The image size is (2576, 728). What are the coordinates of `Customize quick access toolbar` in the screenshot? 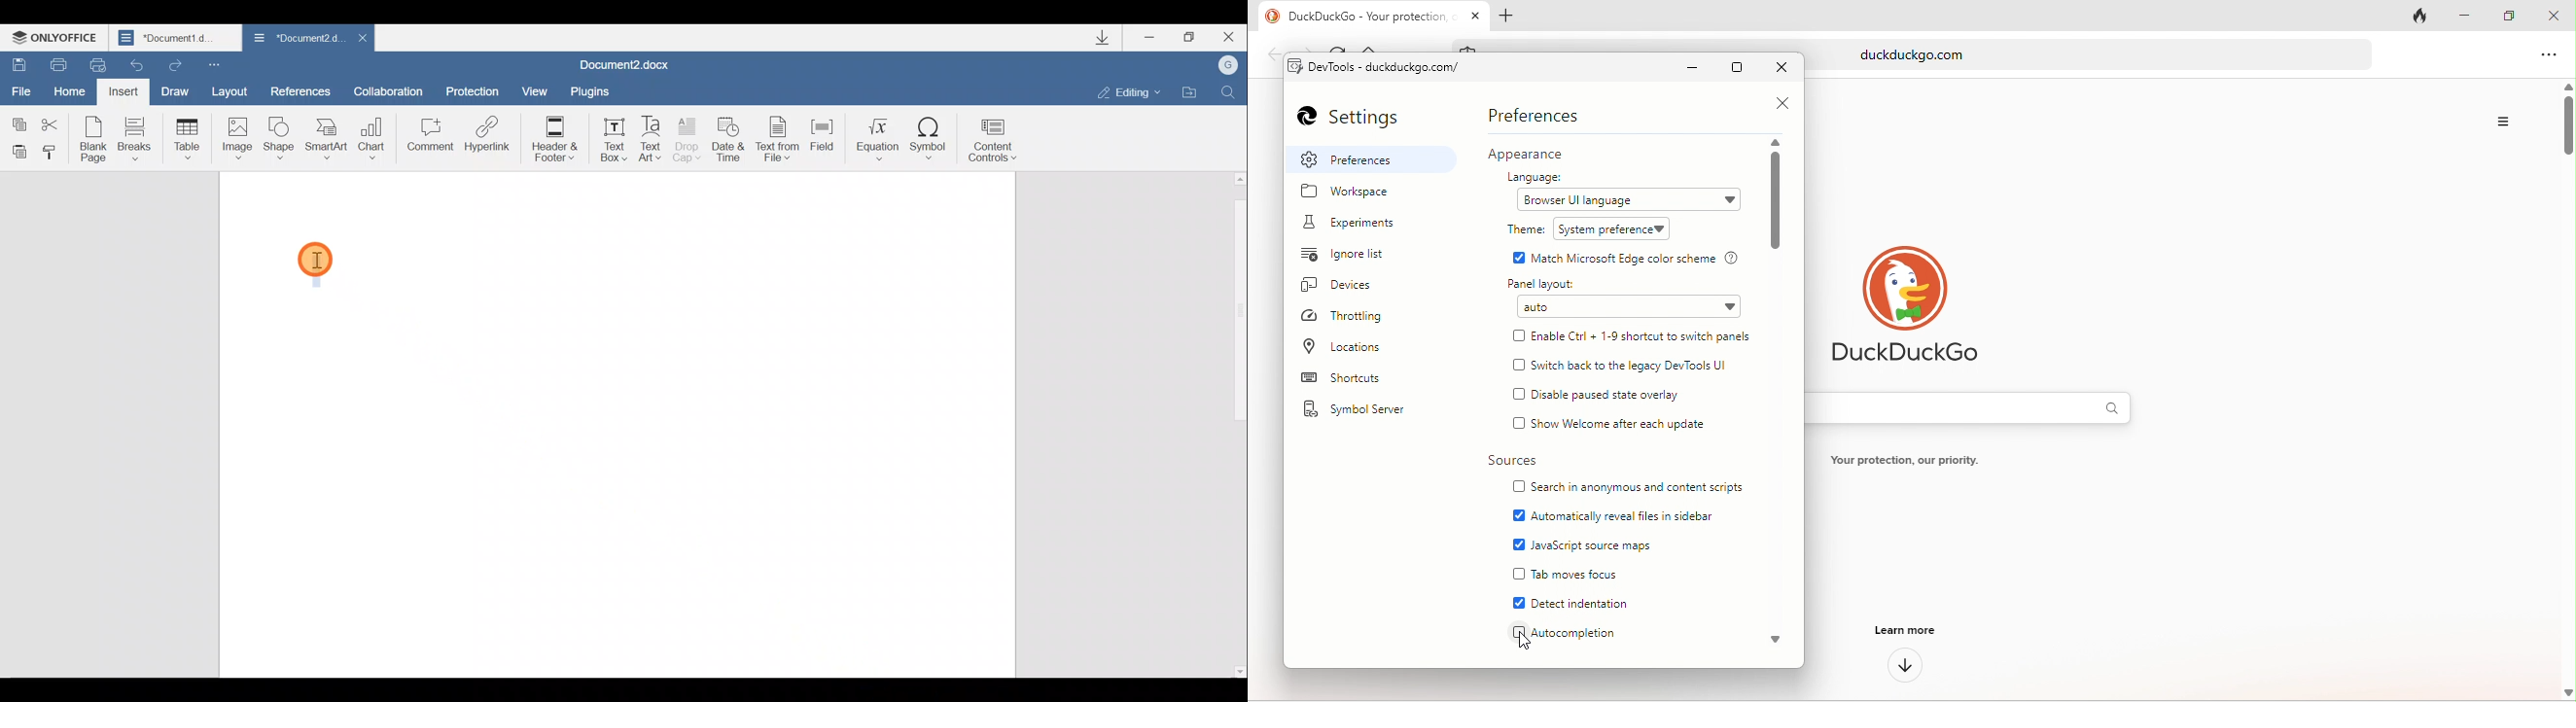 It's located at (213, 65).